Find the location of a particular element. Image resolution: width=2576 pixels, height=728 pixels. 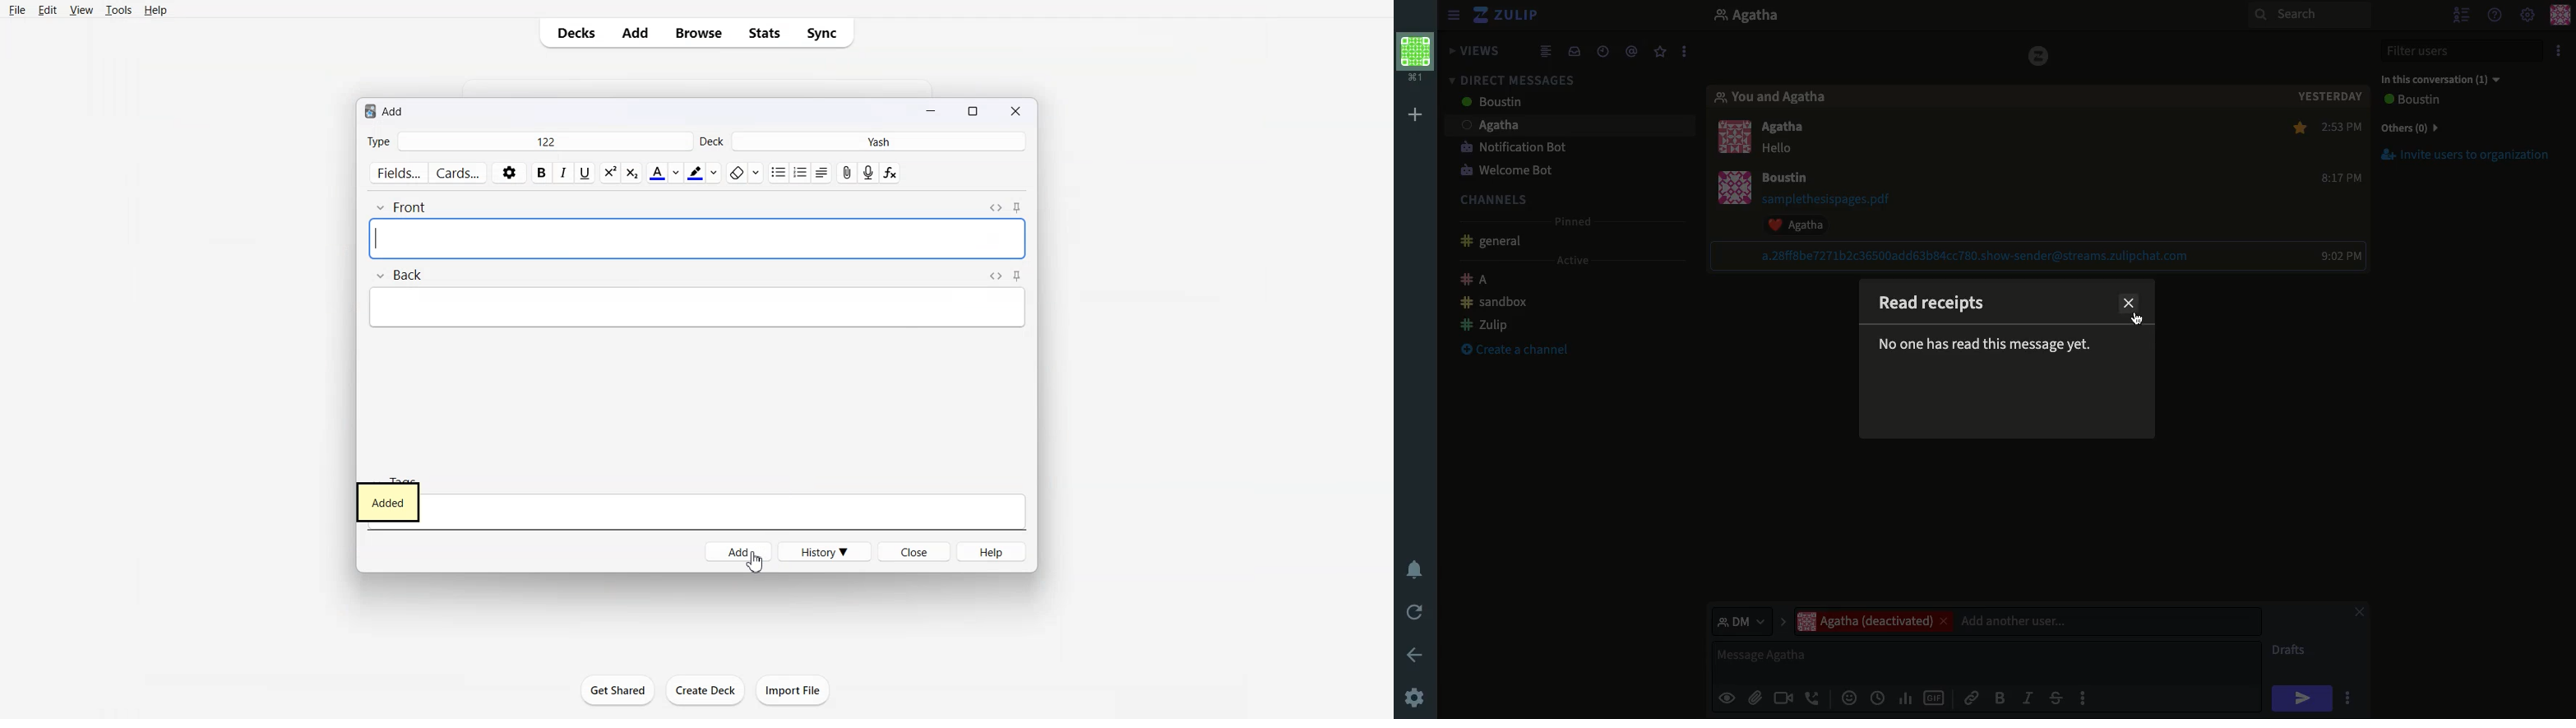

Message is located at coordinates (1989, 662).